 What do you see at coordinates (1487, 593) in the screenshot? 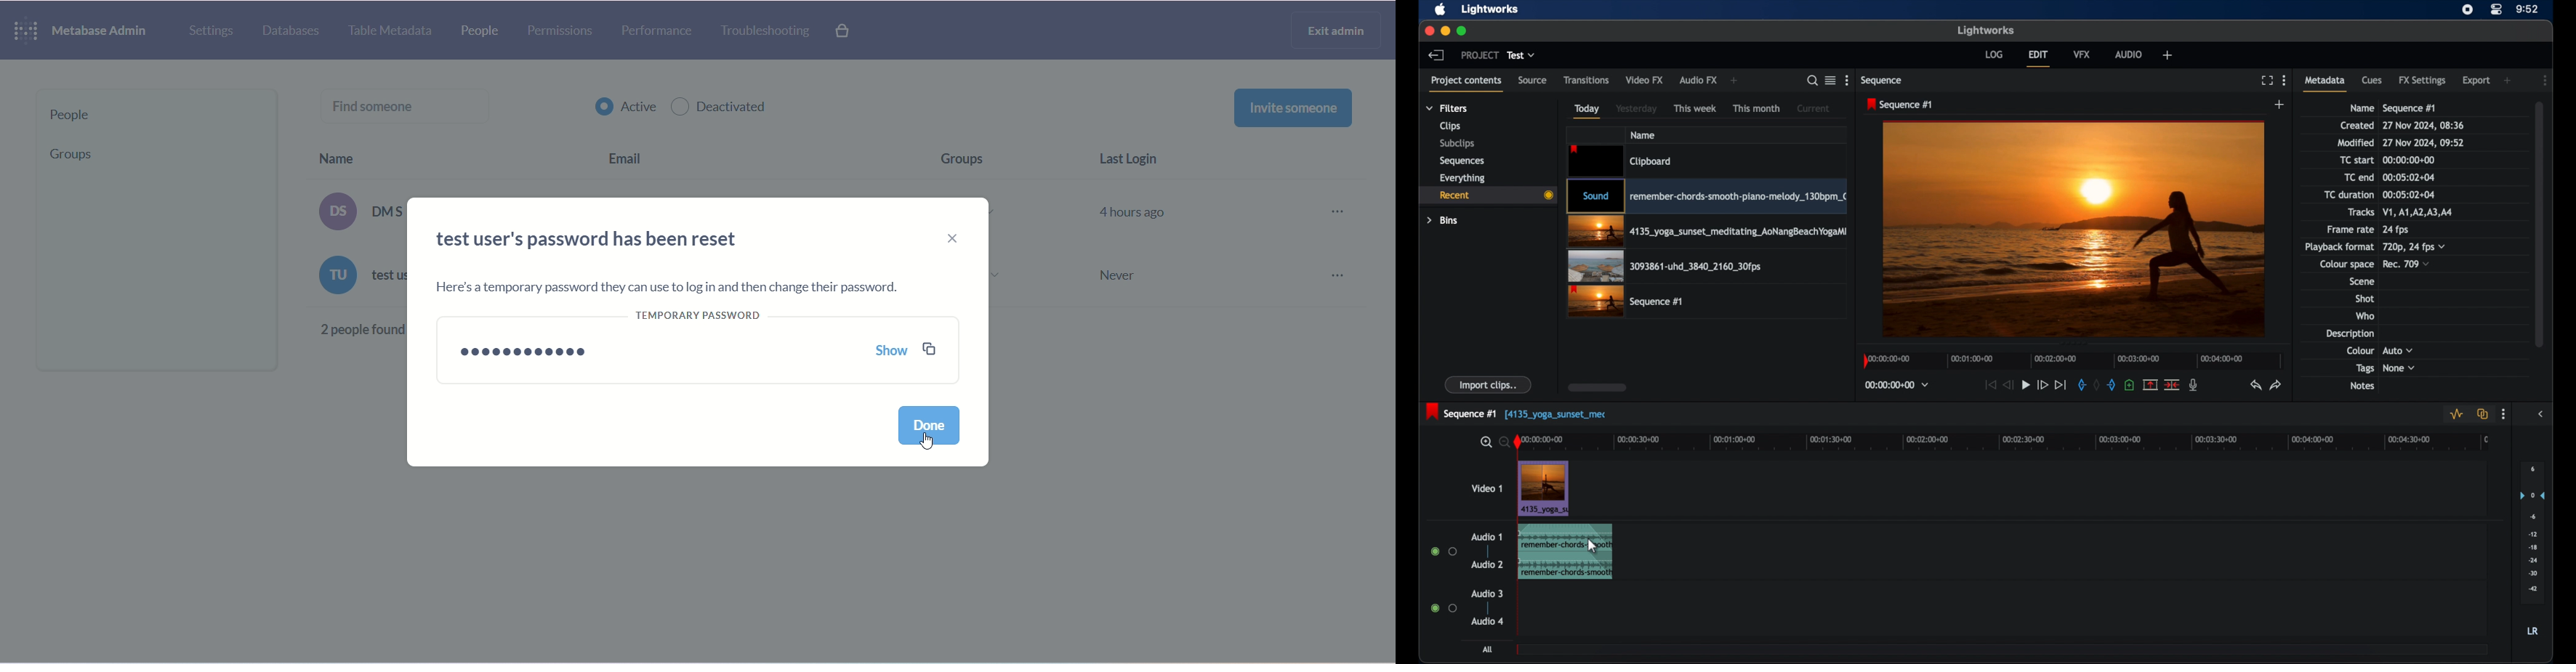
I see `audio 3` at bounding box center [1487, 593].